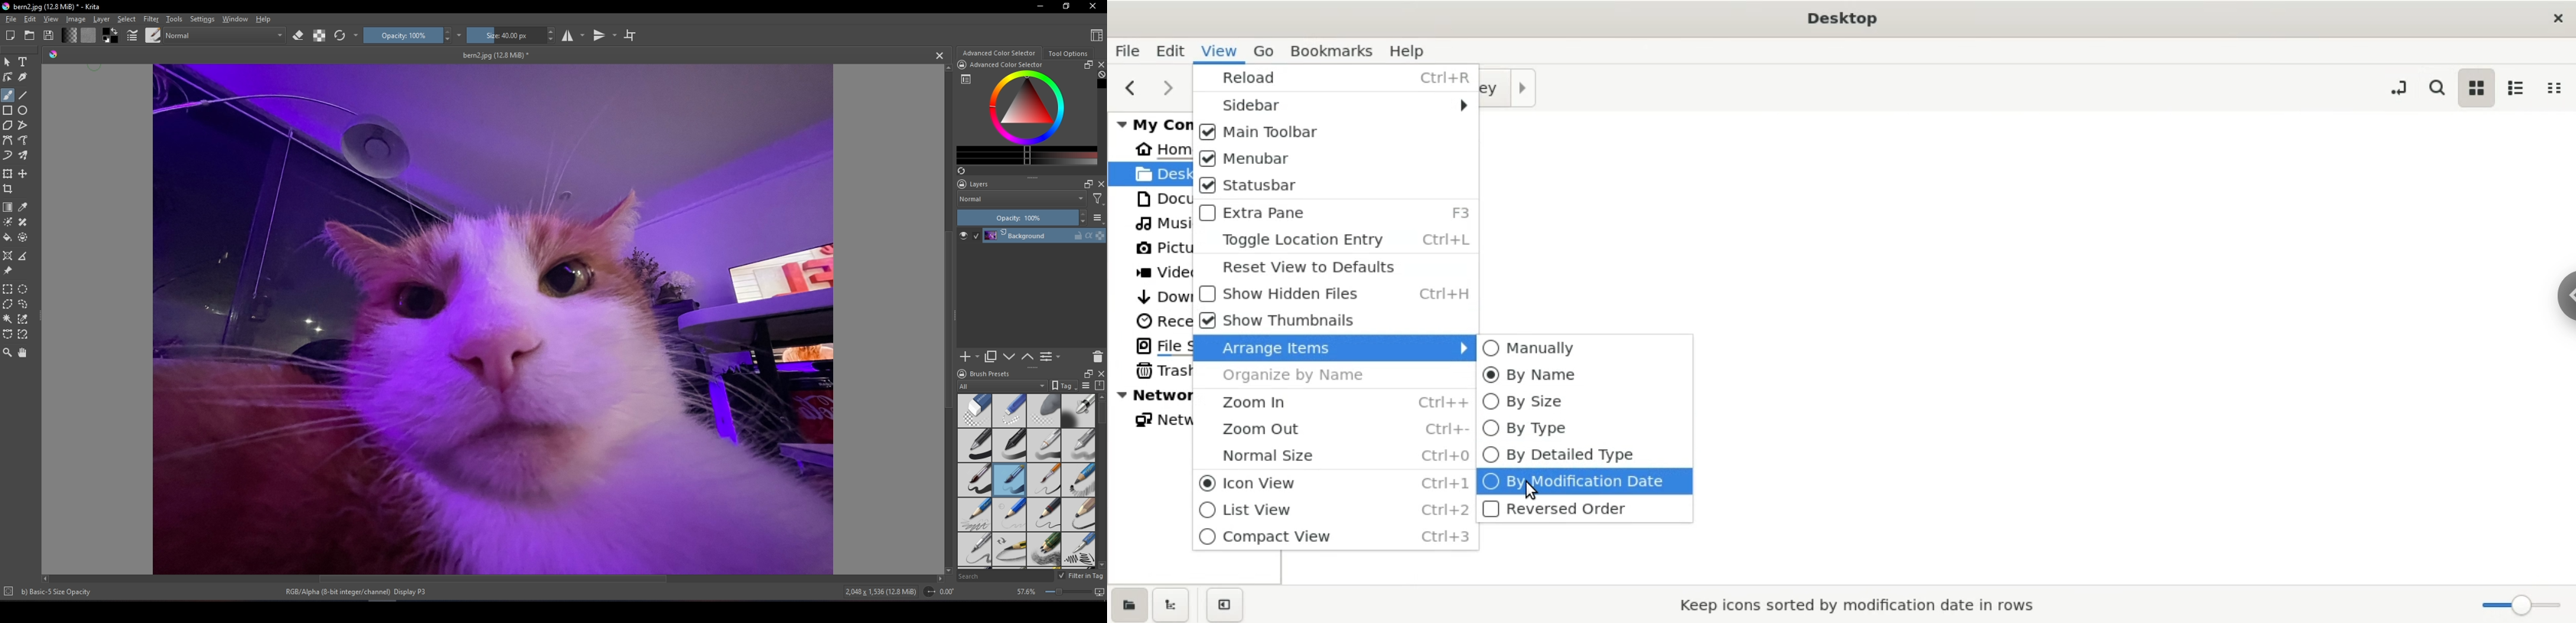  Describe the element at coordinates (48, 35) in the screenshot. I see `Save` at that location.